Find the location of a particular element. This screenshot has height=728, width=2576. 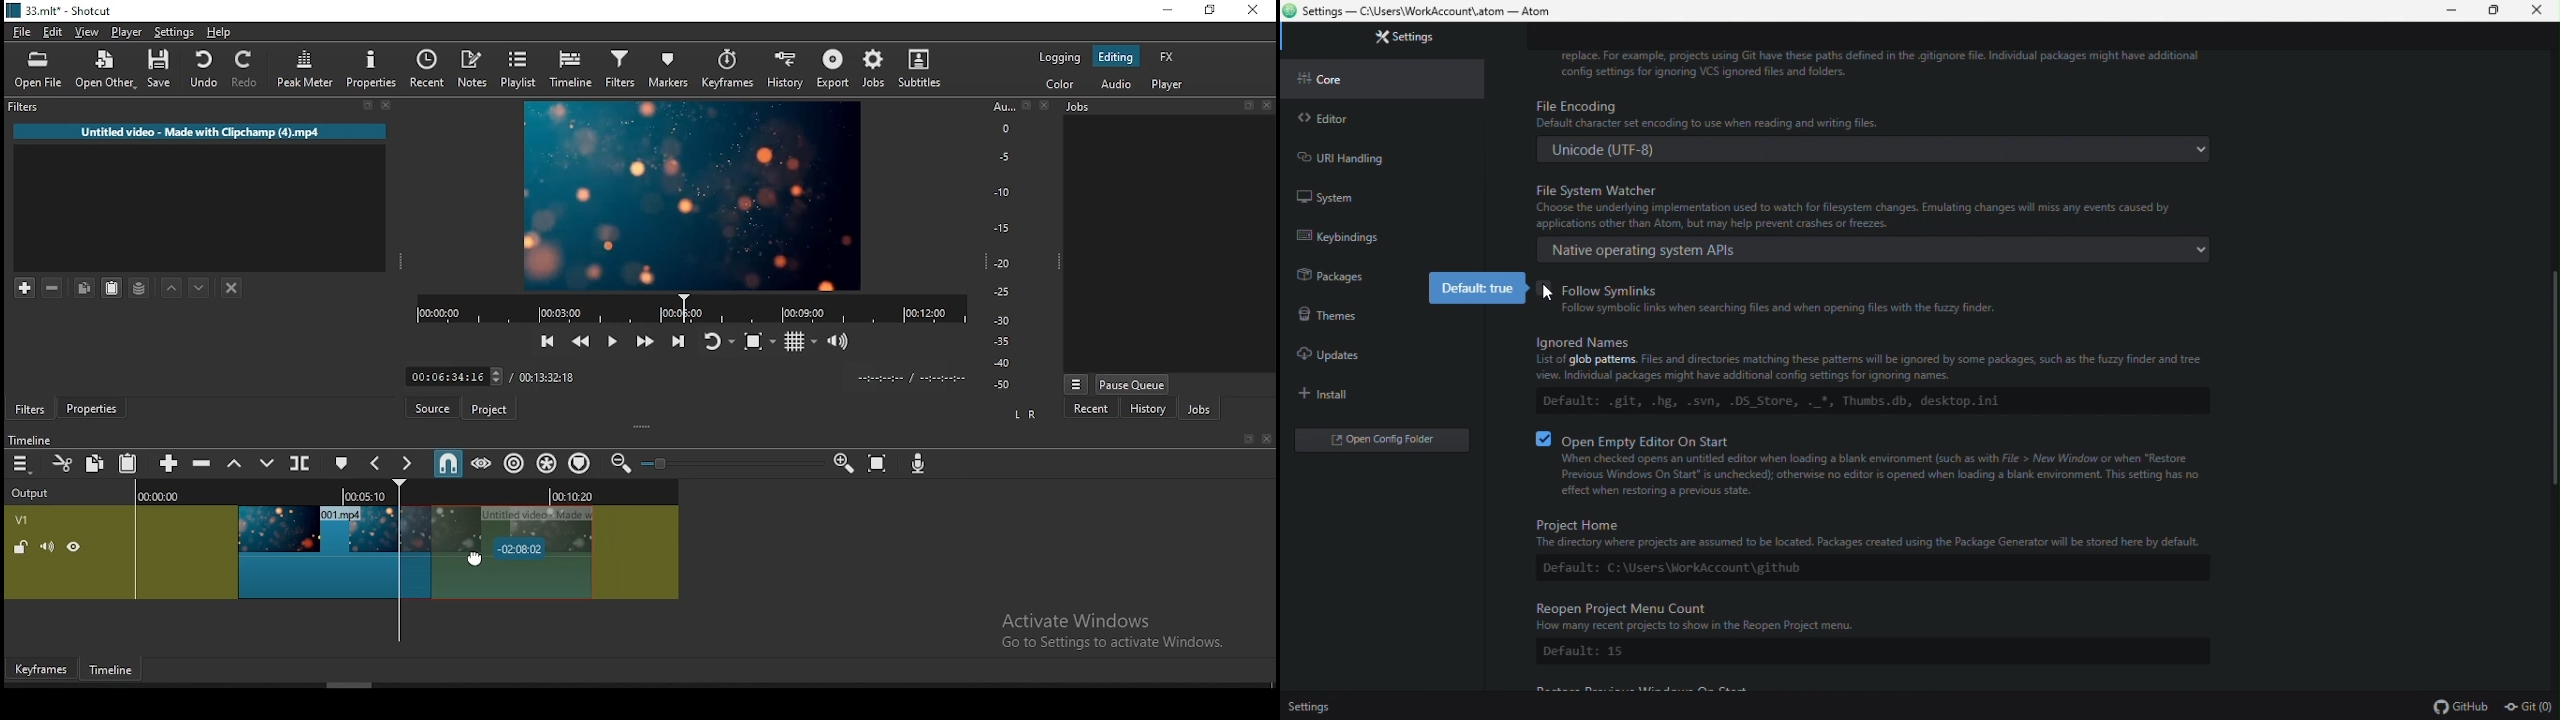

color is located at coordinates (1060, 57).